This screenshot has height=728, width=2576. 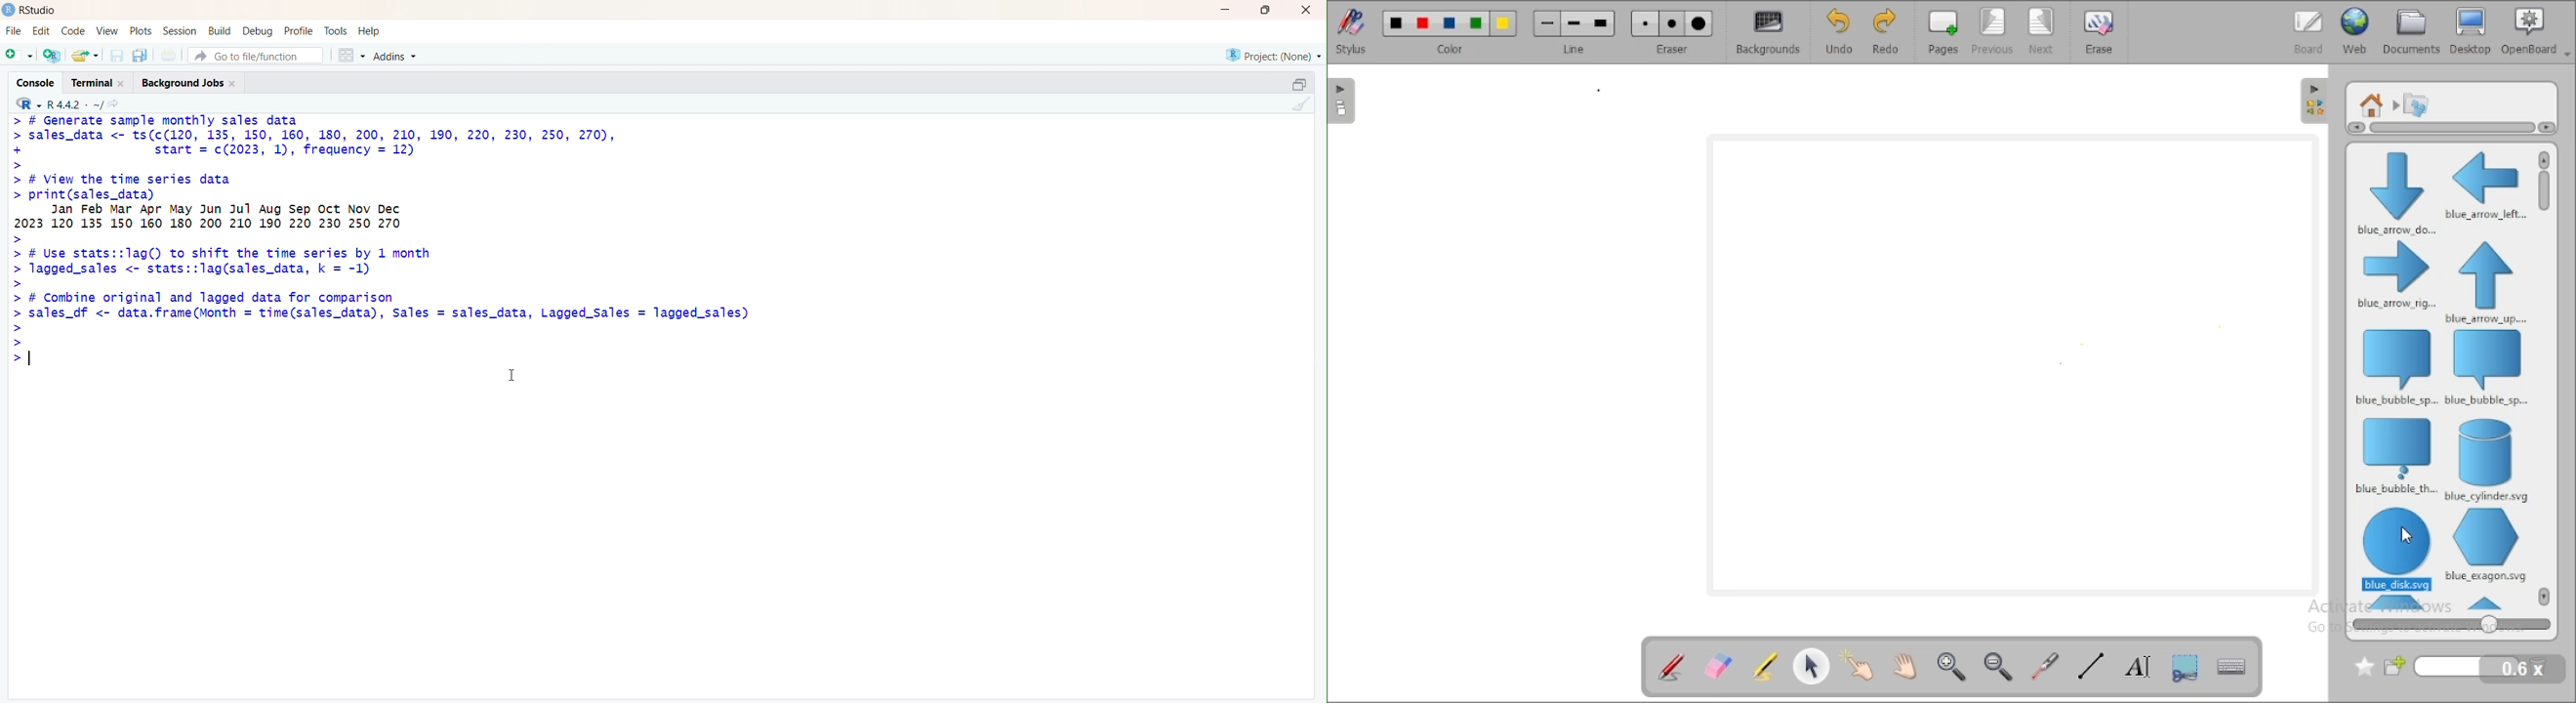 I want to click on terminal, so click(x=96, y=83).